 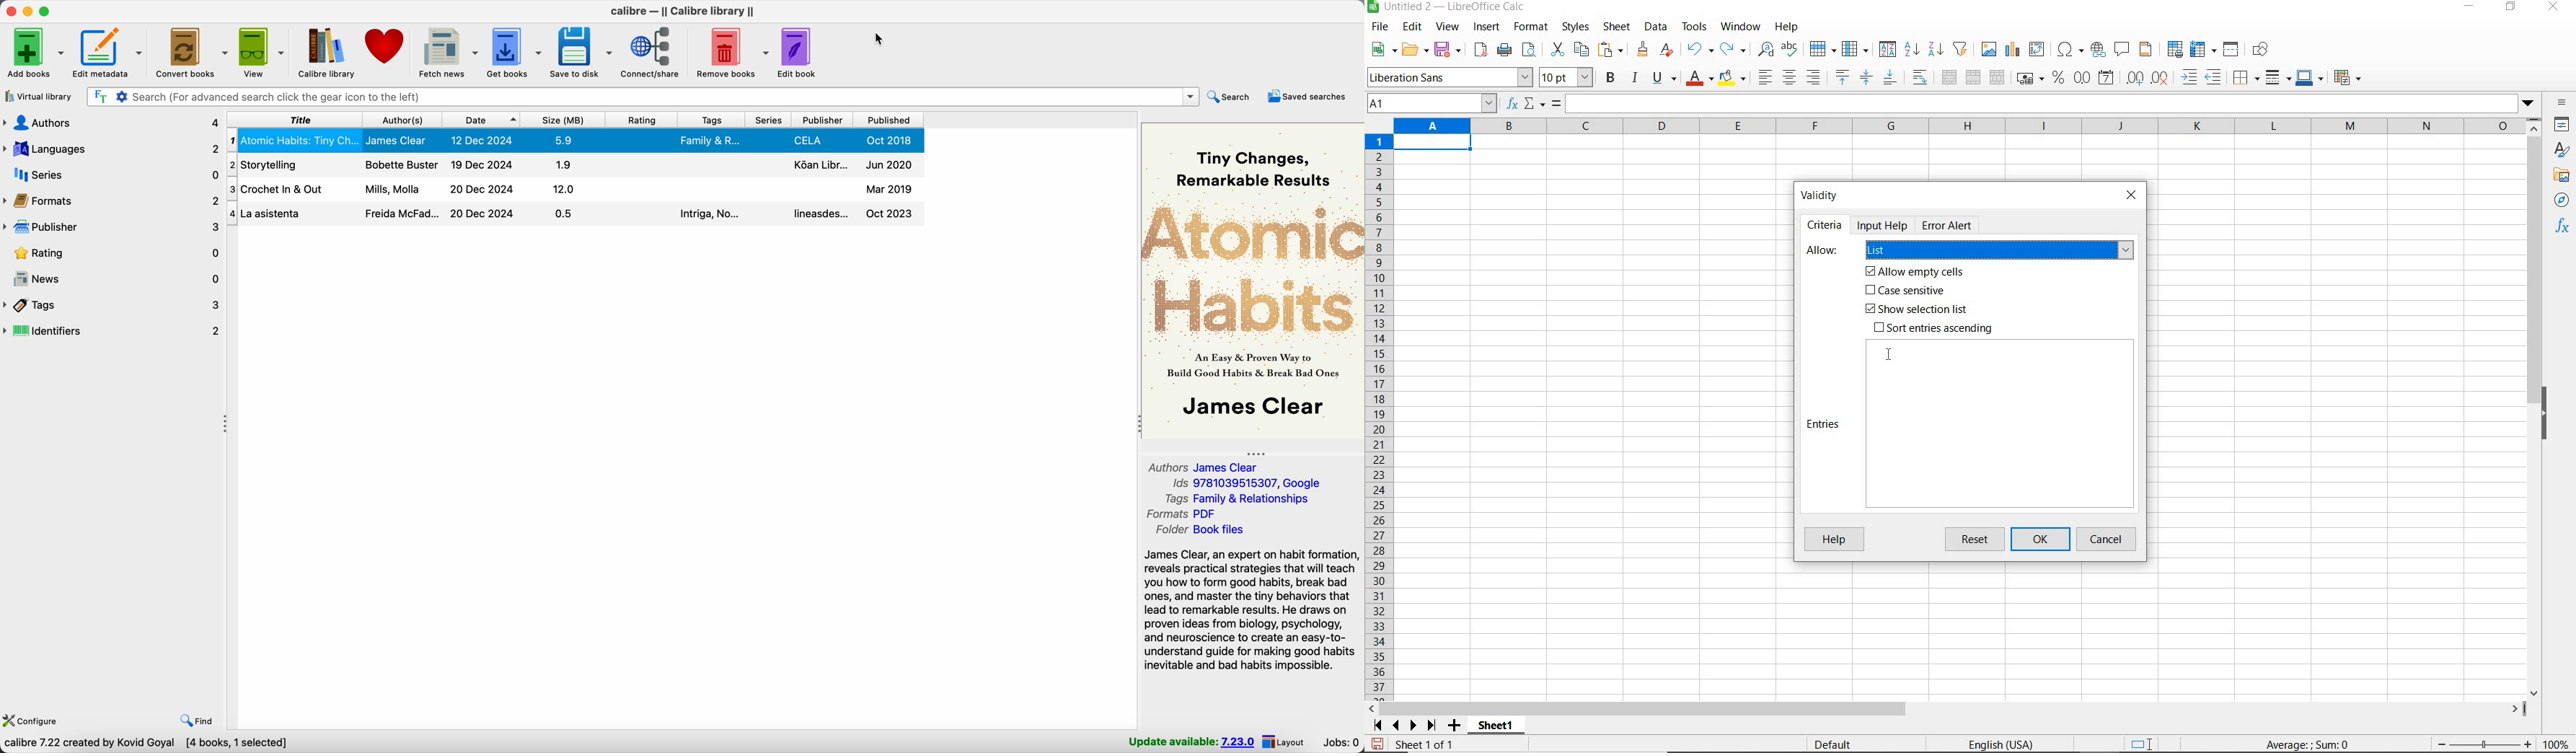 I want to click on add decimal place, so click(x=2135, y=79).